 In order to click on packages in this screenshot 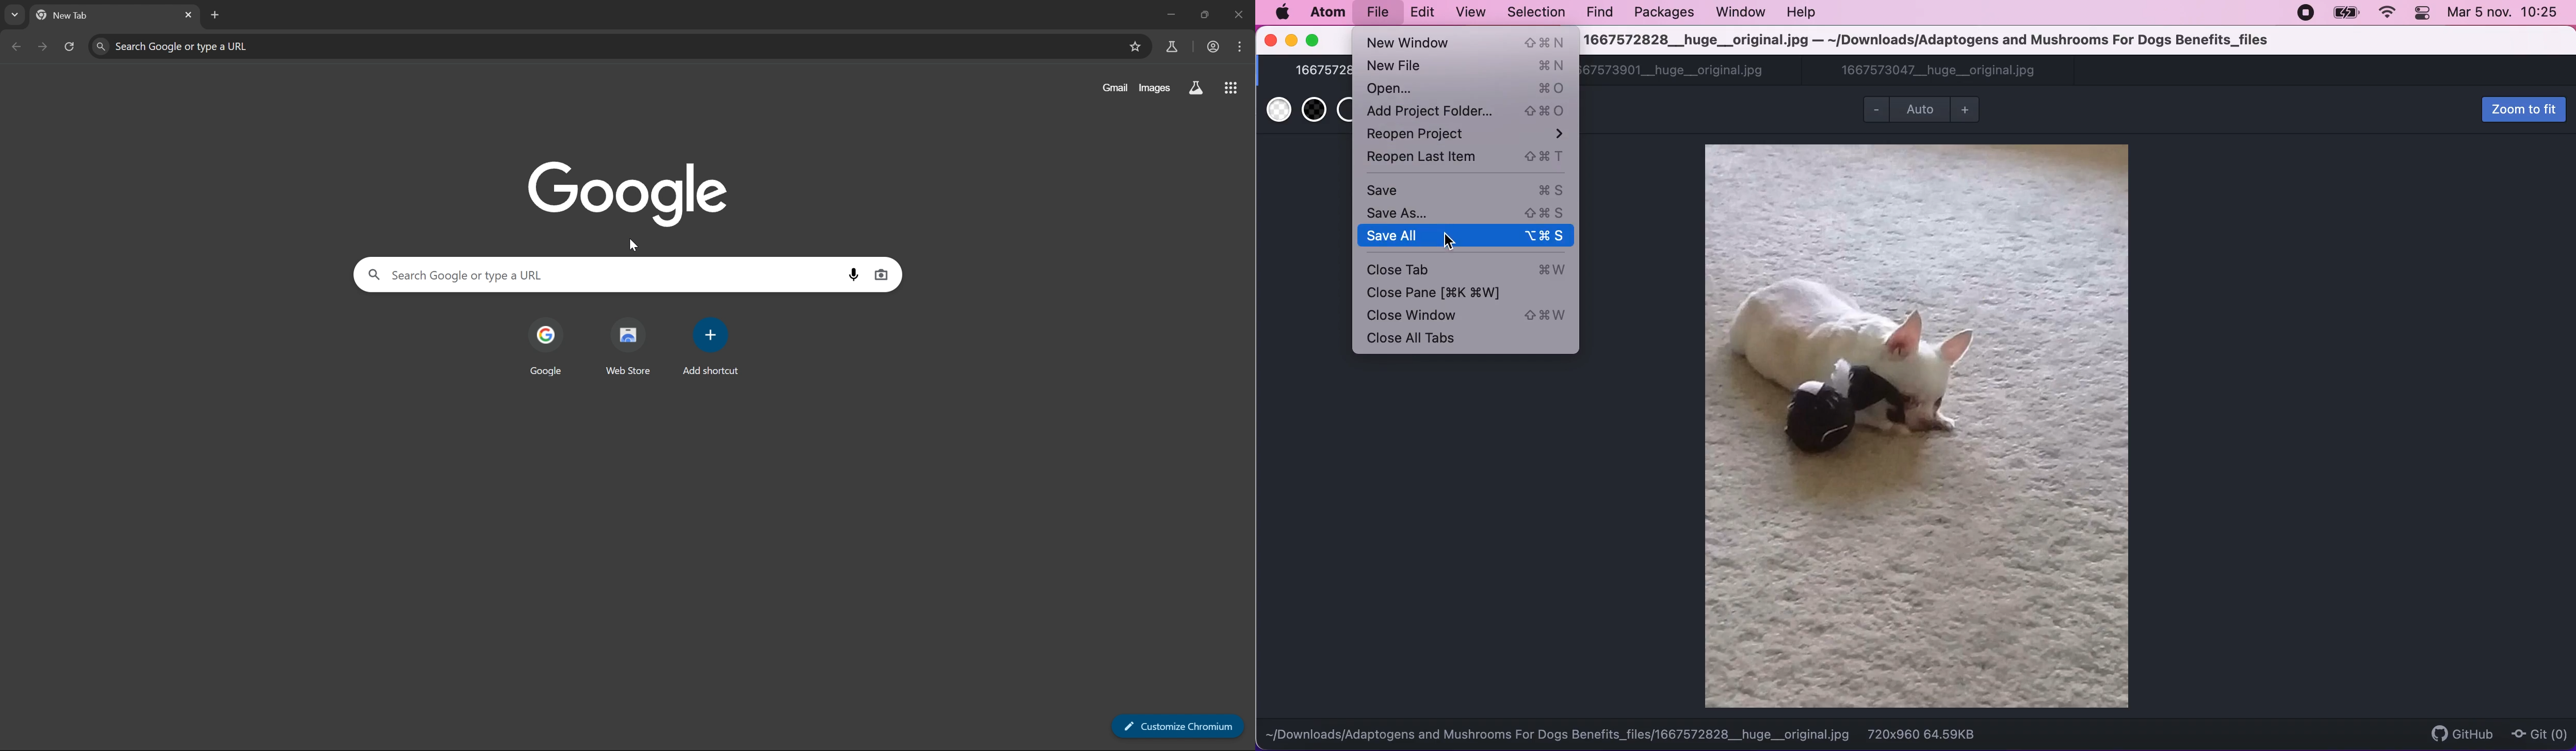, I will do `click(1665, 15)`.